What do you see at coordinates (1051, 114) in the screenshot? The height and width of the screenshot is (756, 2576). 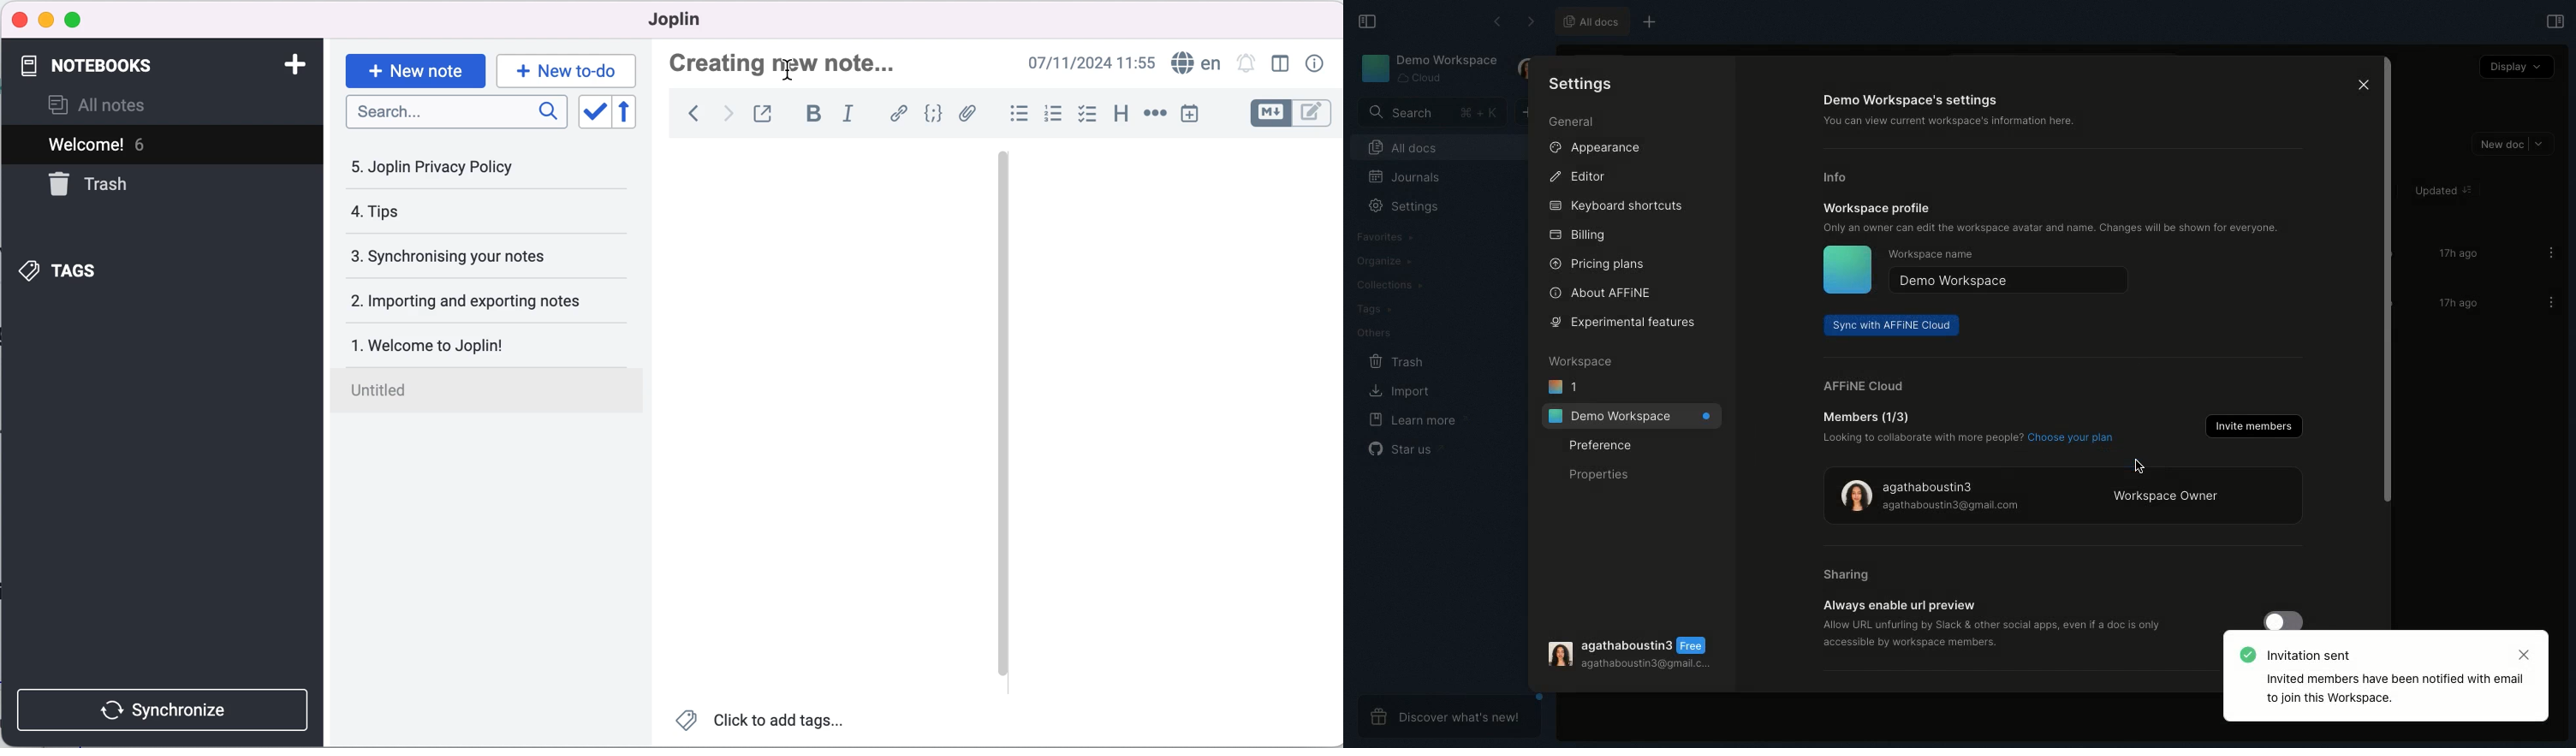 I see `numbered list` at bounding box center [1051, 114].